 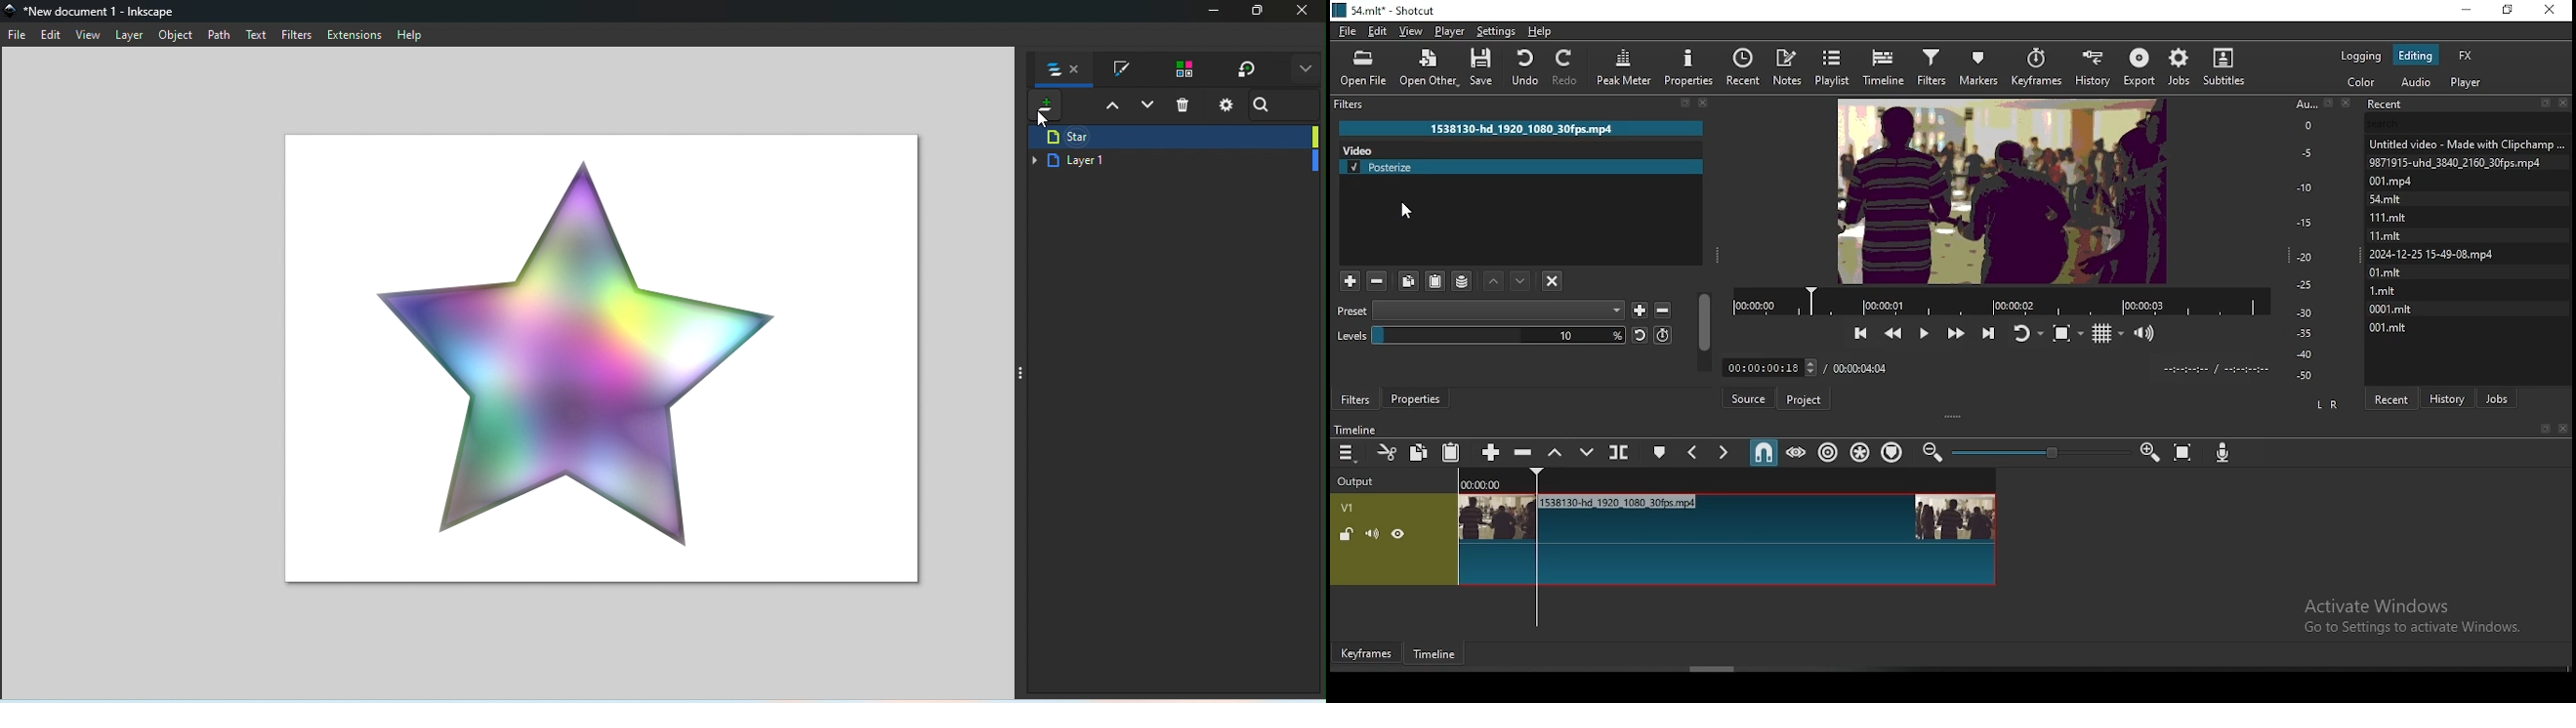 What do you see at coordinates (2179, 65) in the screenshot?
I see `jobs` at bounding box center [2179, 65].